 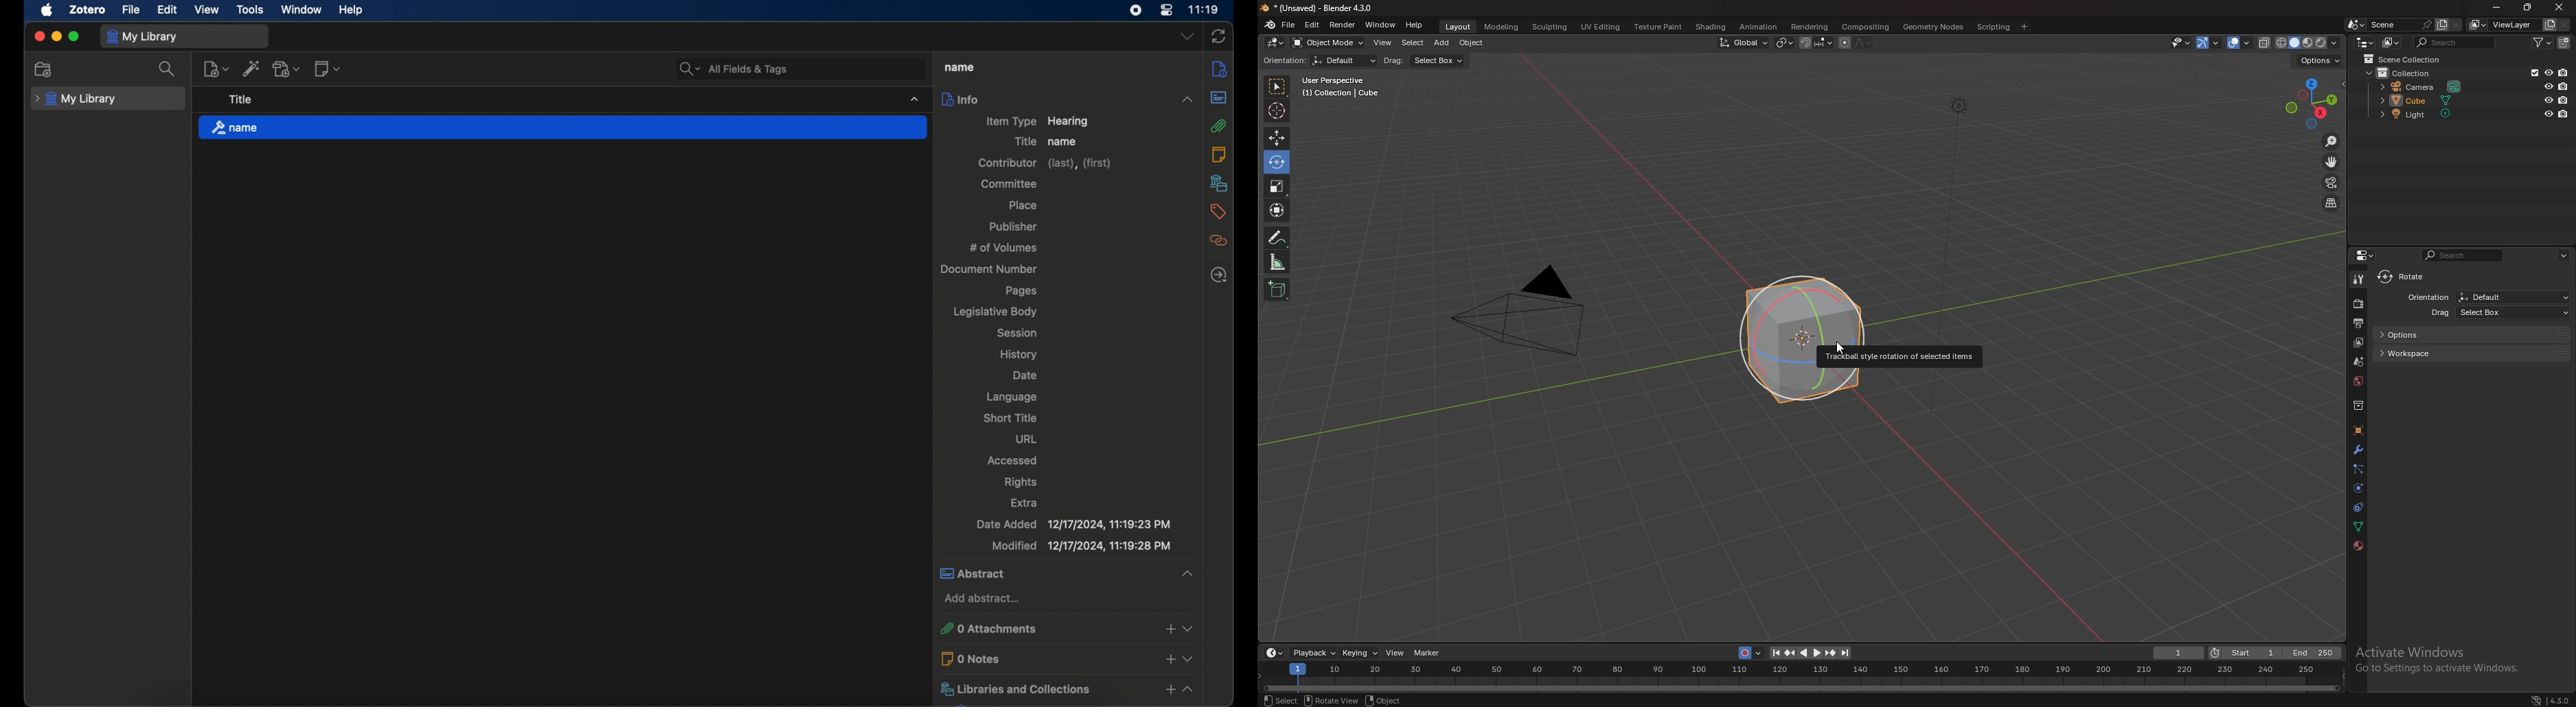 I want to click on info, so click(x=1068, y=99).